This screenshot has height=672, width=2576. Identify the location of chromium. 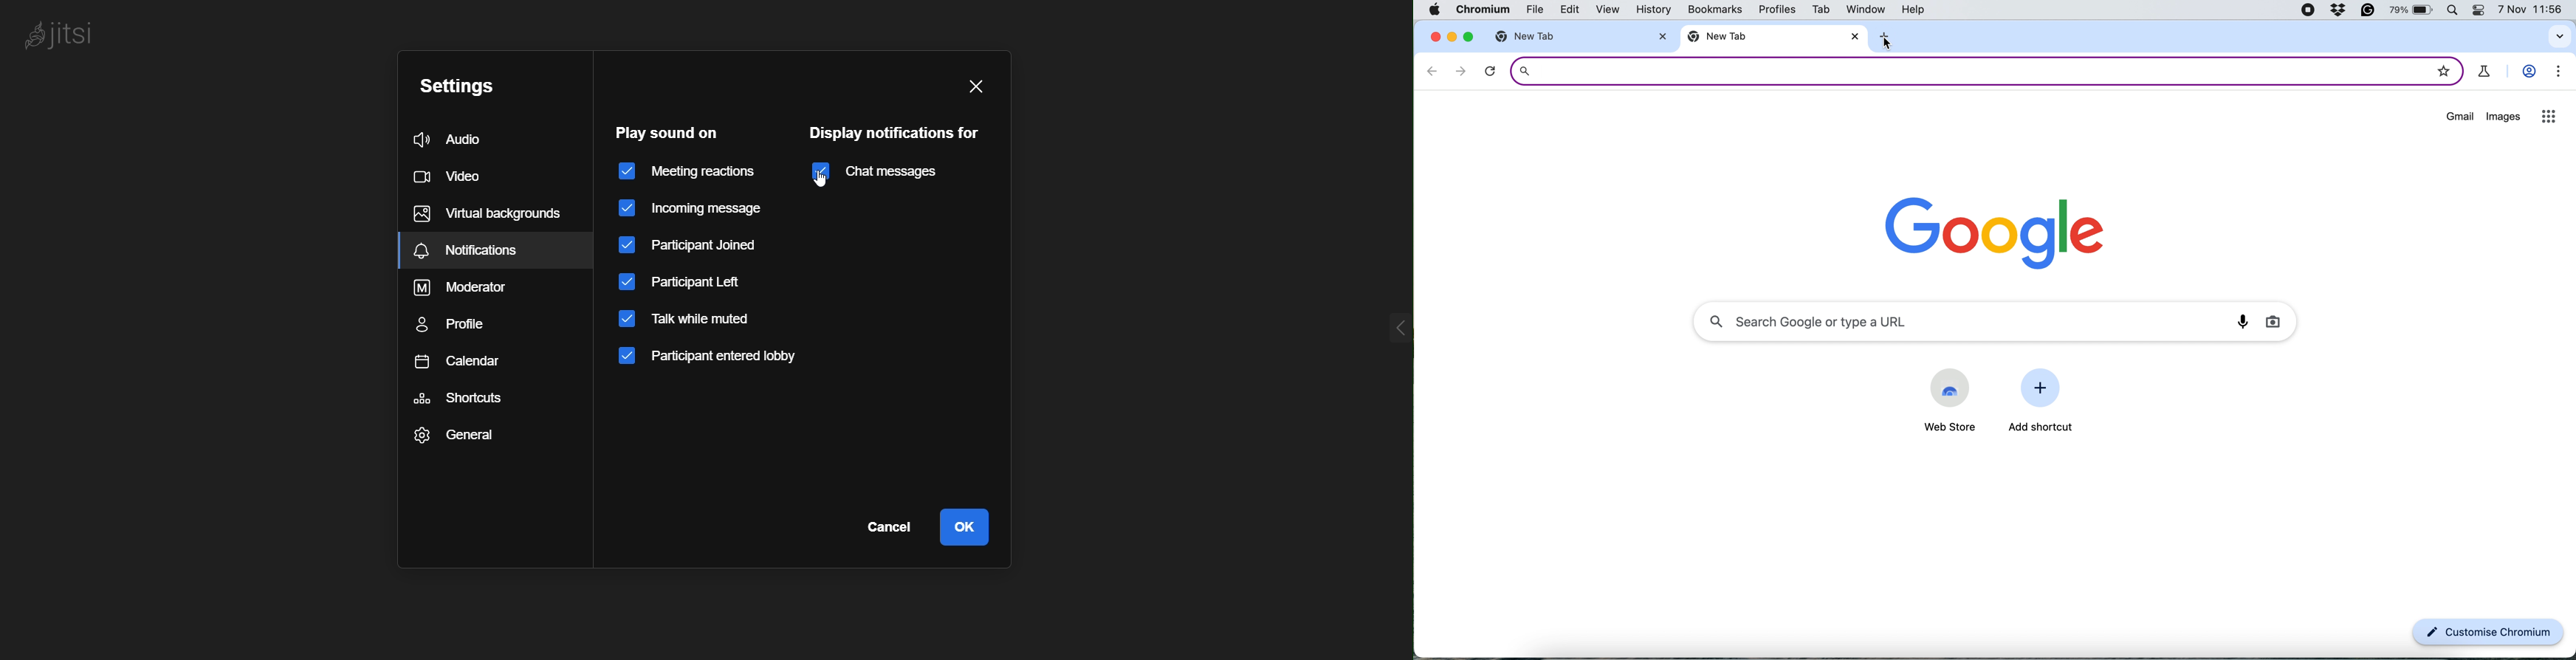
(1482, 9).